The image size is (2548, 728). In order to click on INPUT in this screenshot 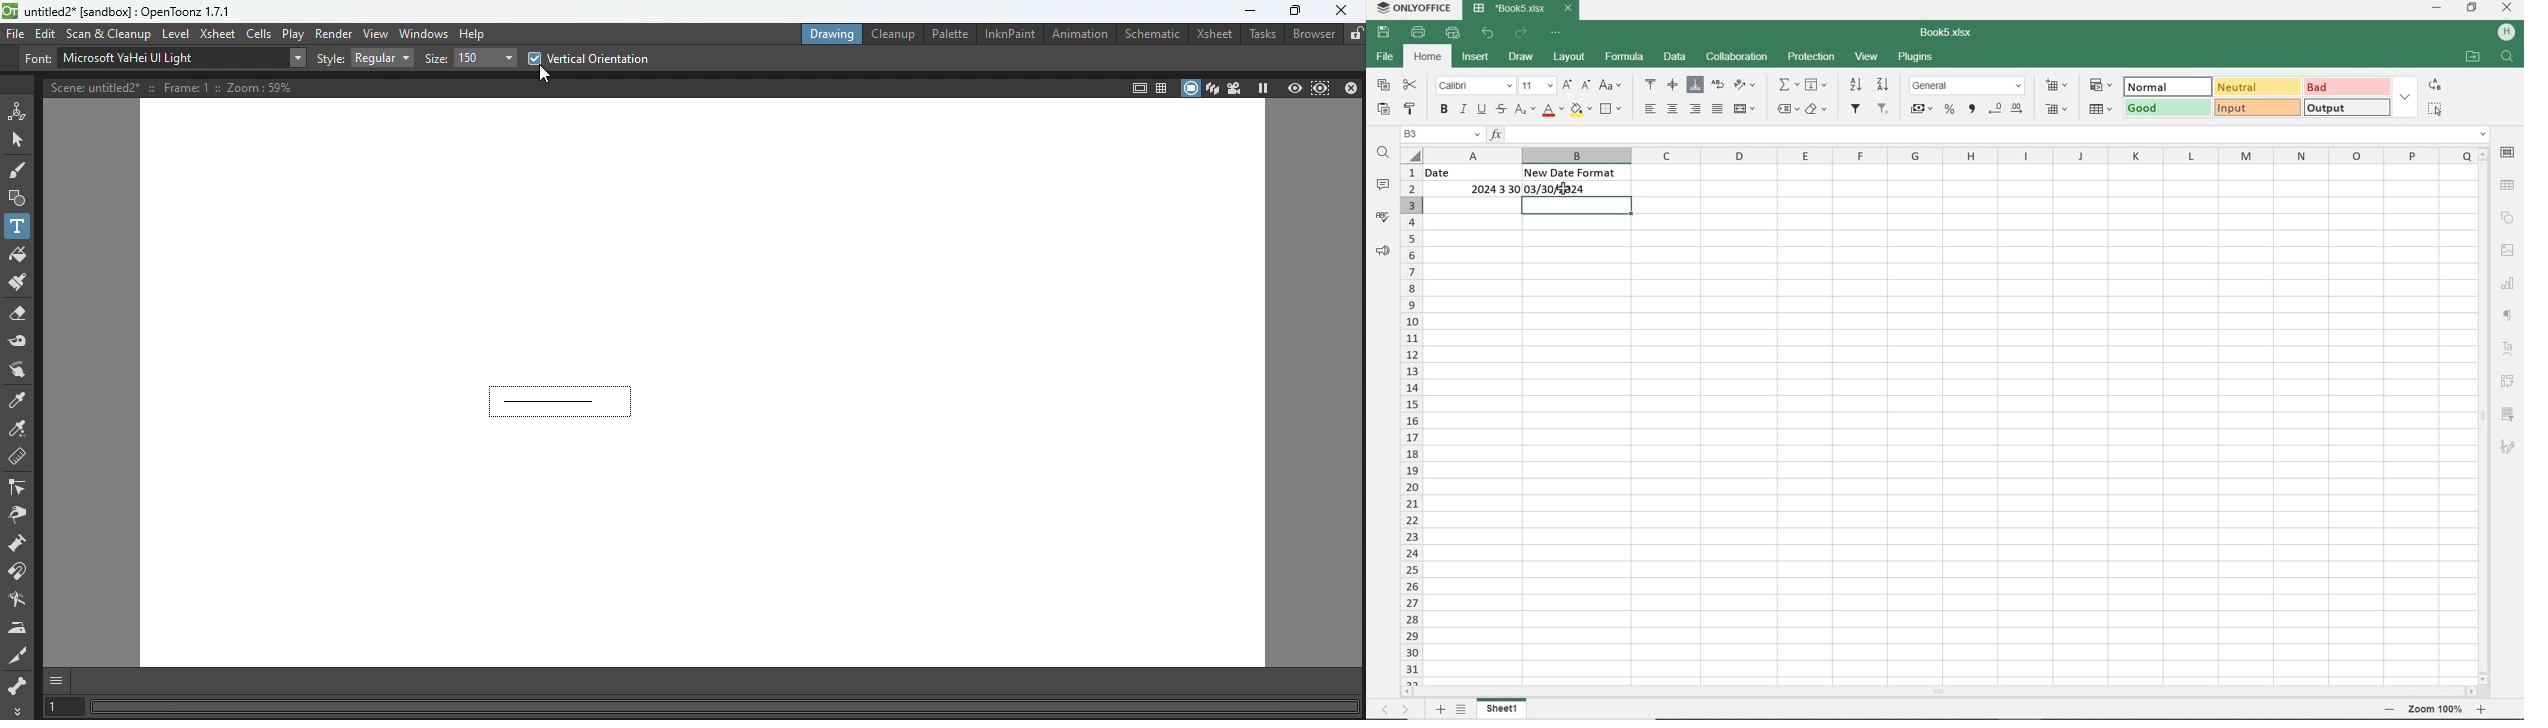, I will do `click(2257, 108)`.